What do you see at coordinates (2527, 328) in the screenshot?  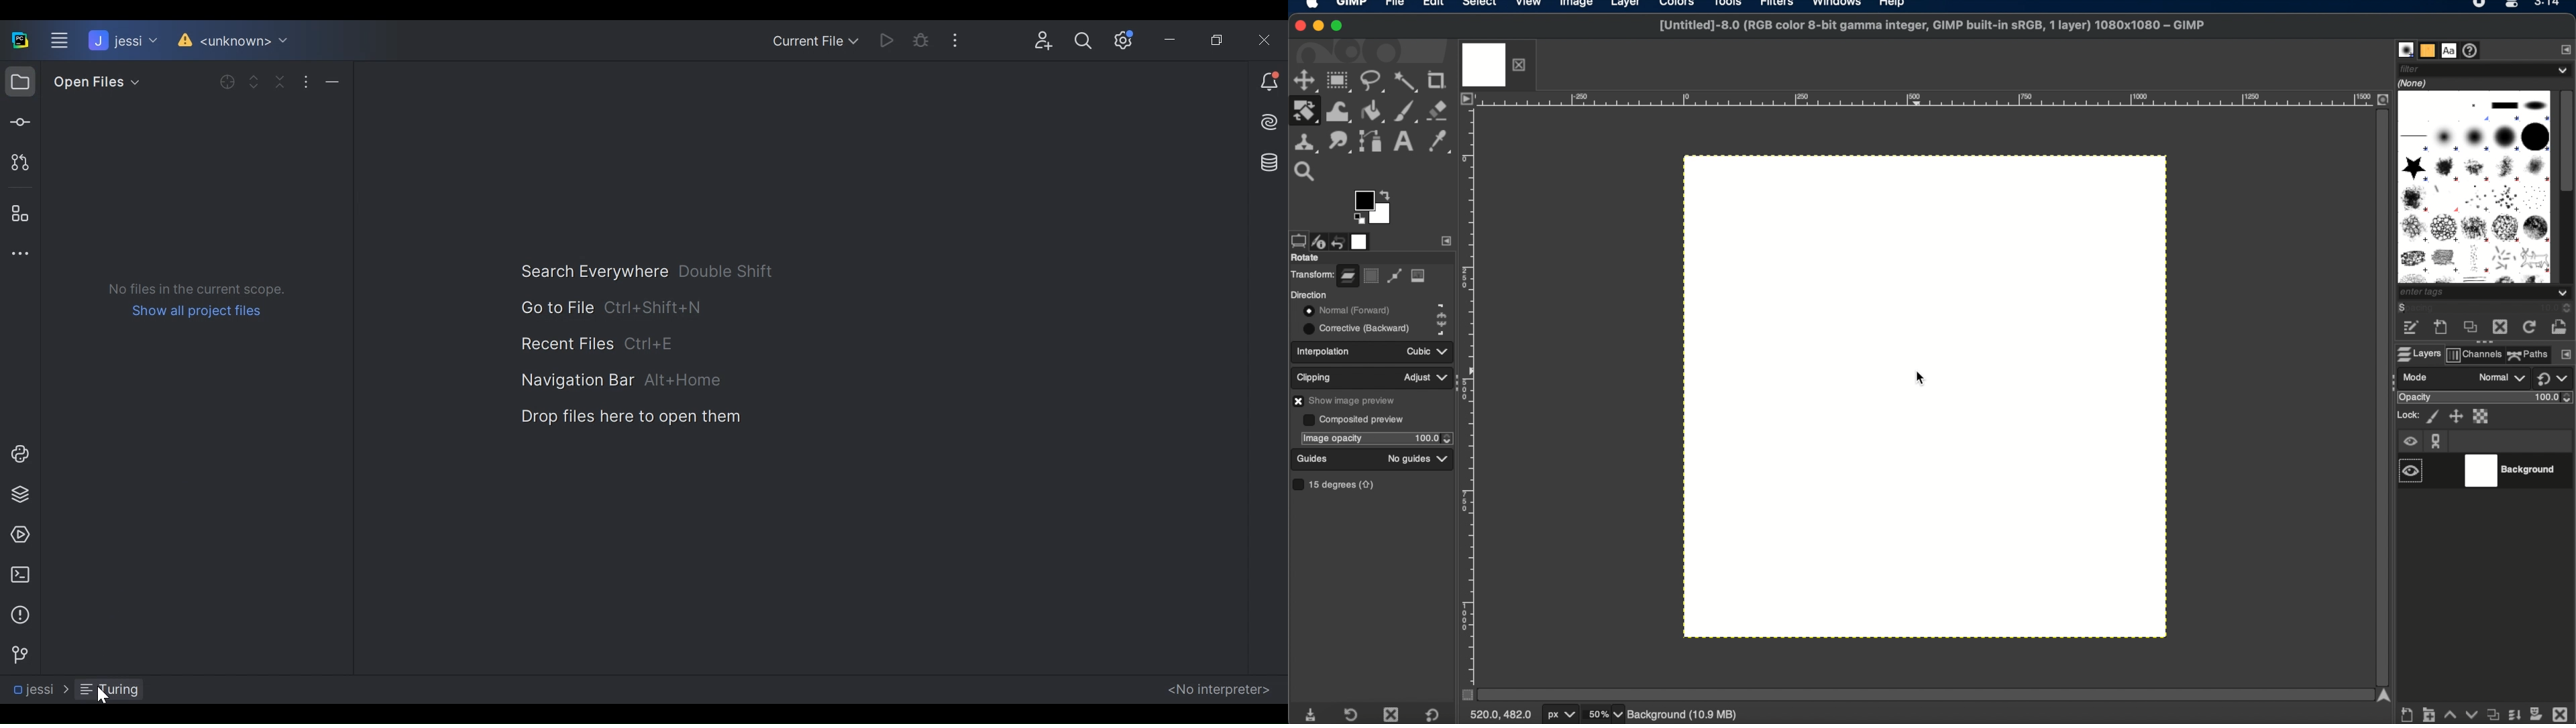 I see `refresh brushes` at bounding box center [2527, 328].